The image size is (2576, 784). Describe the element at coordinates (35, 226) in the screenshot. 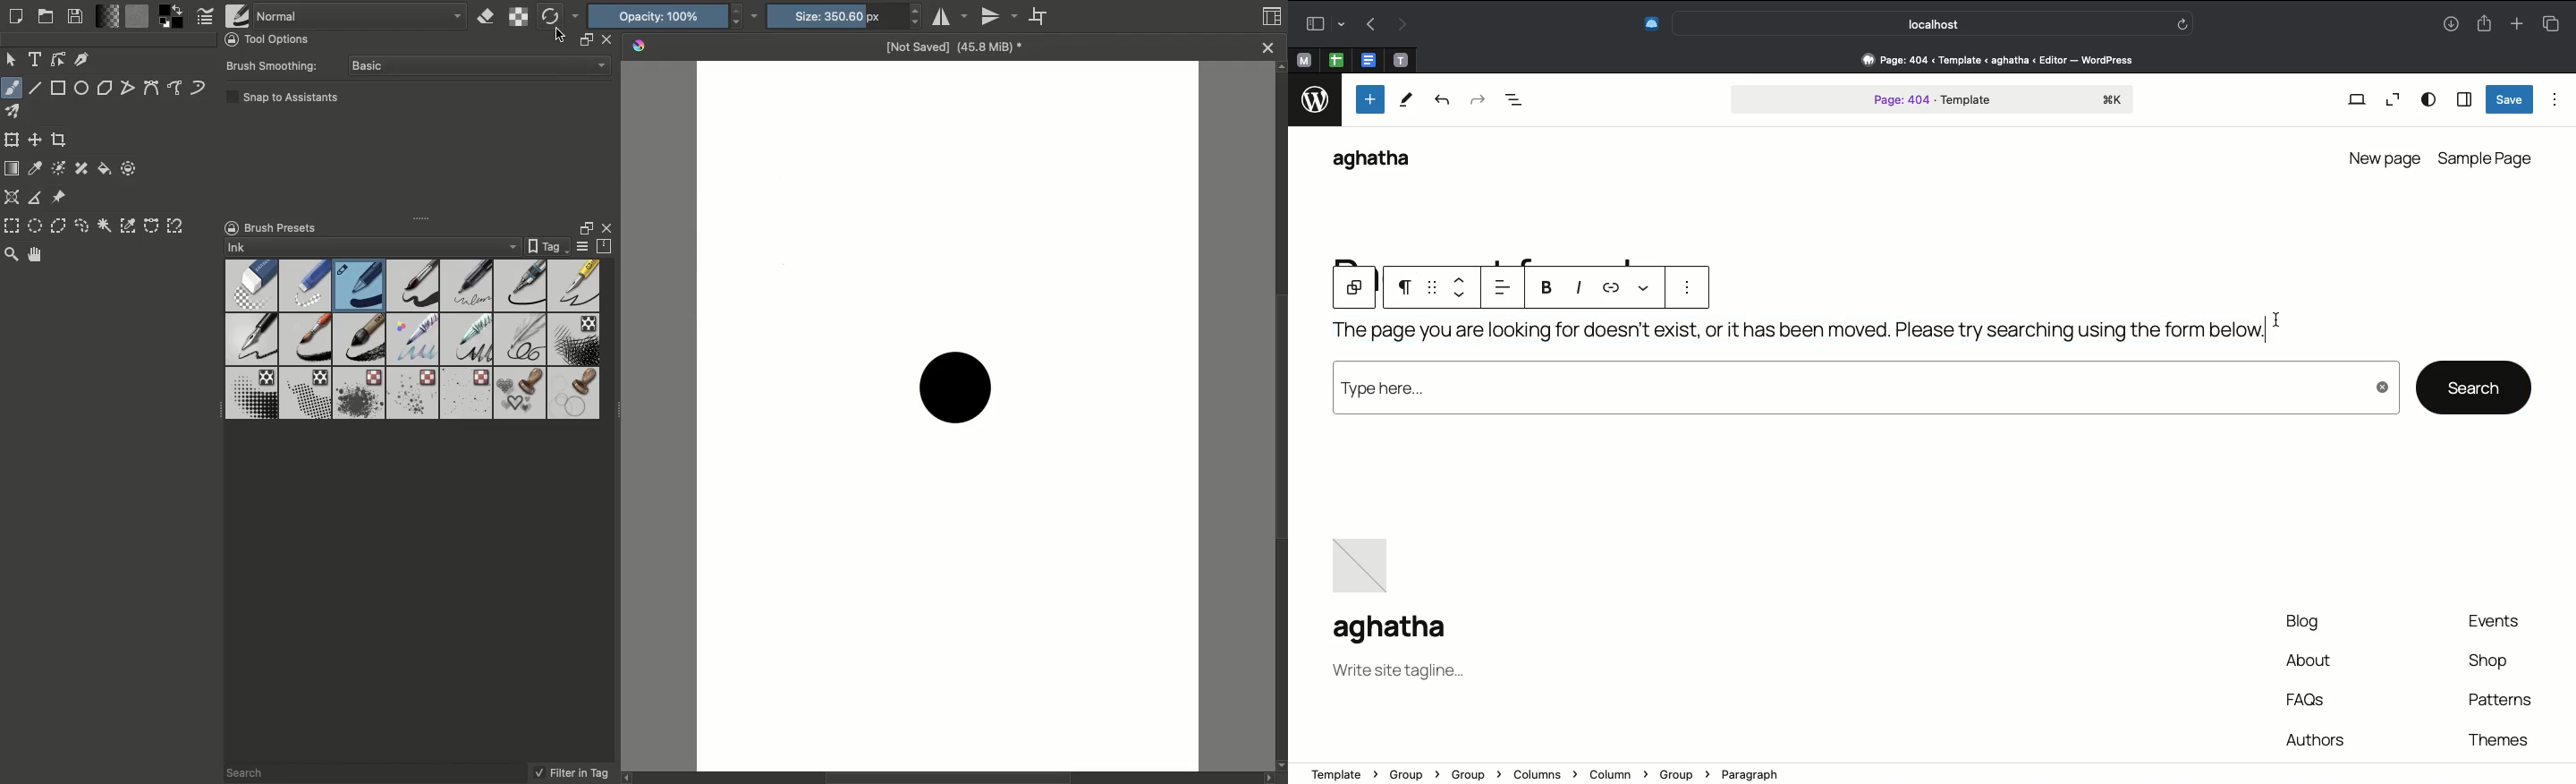

I see `Elliptical selection tool` at that location.